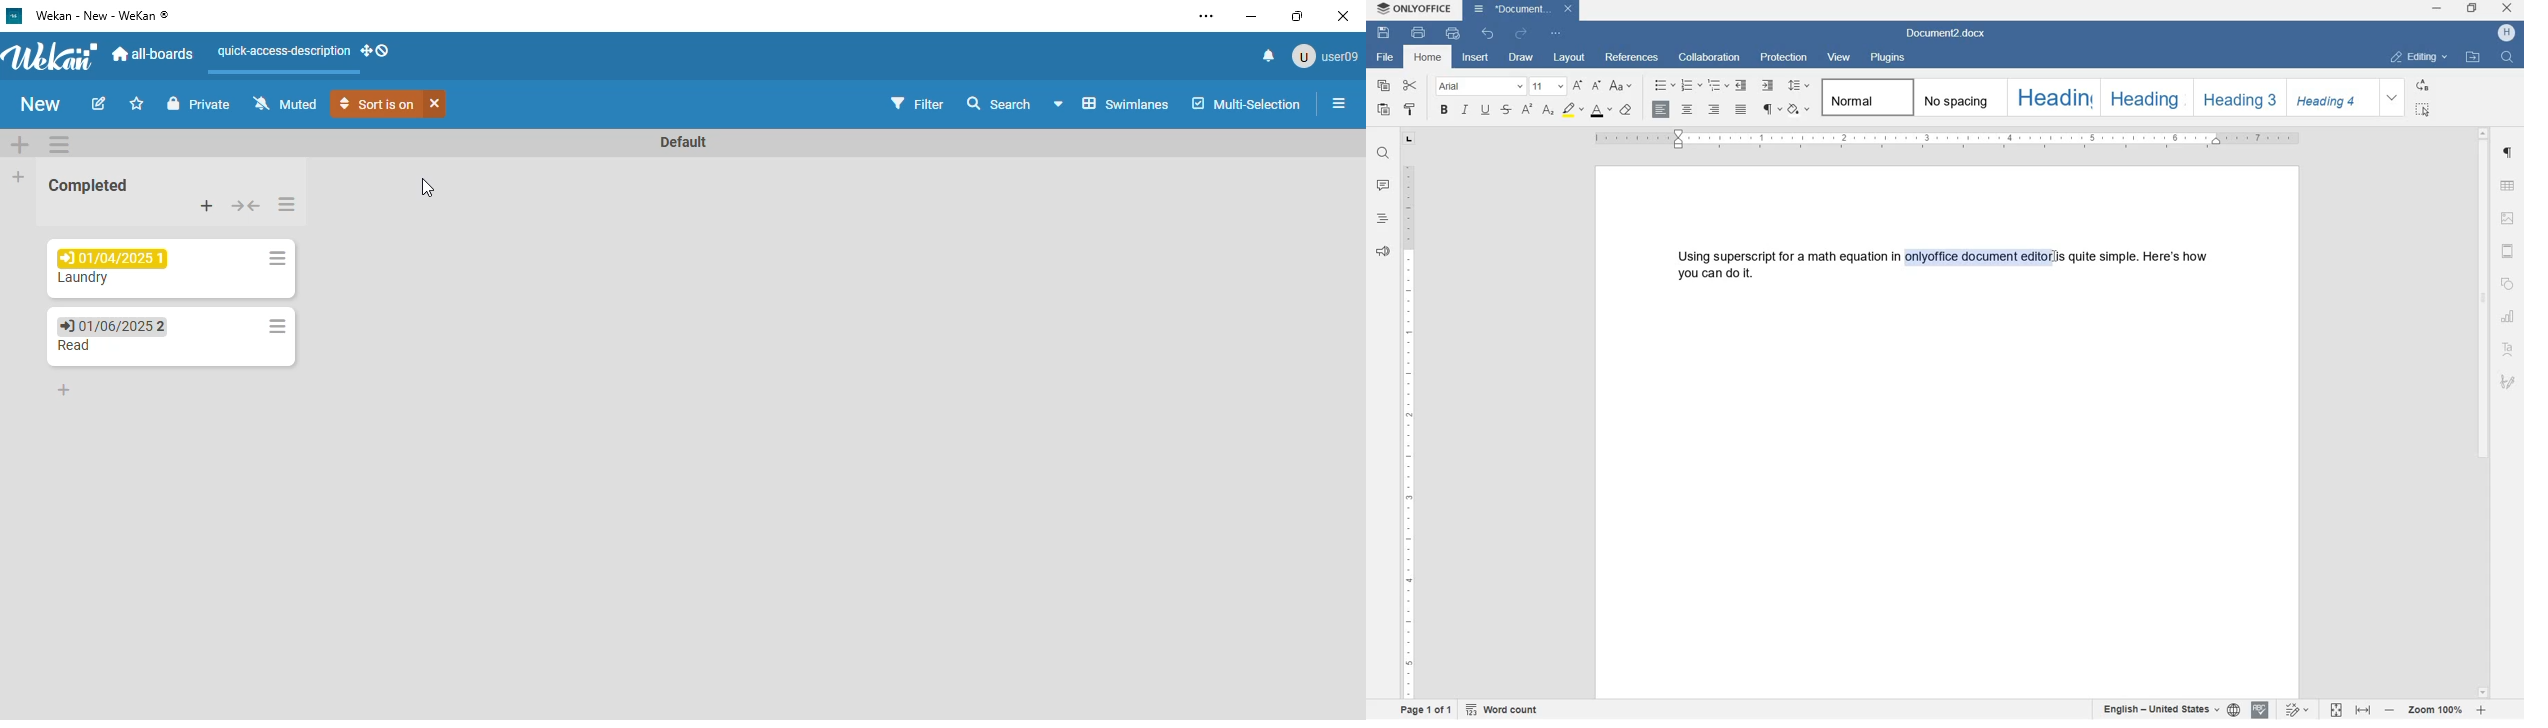 This screenshot has width=2548, height=728. I want to click on signature, so click(2509, 382).